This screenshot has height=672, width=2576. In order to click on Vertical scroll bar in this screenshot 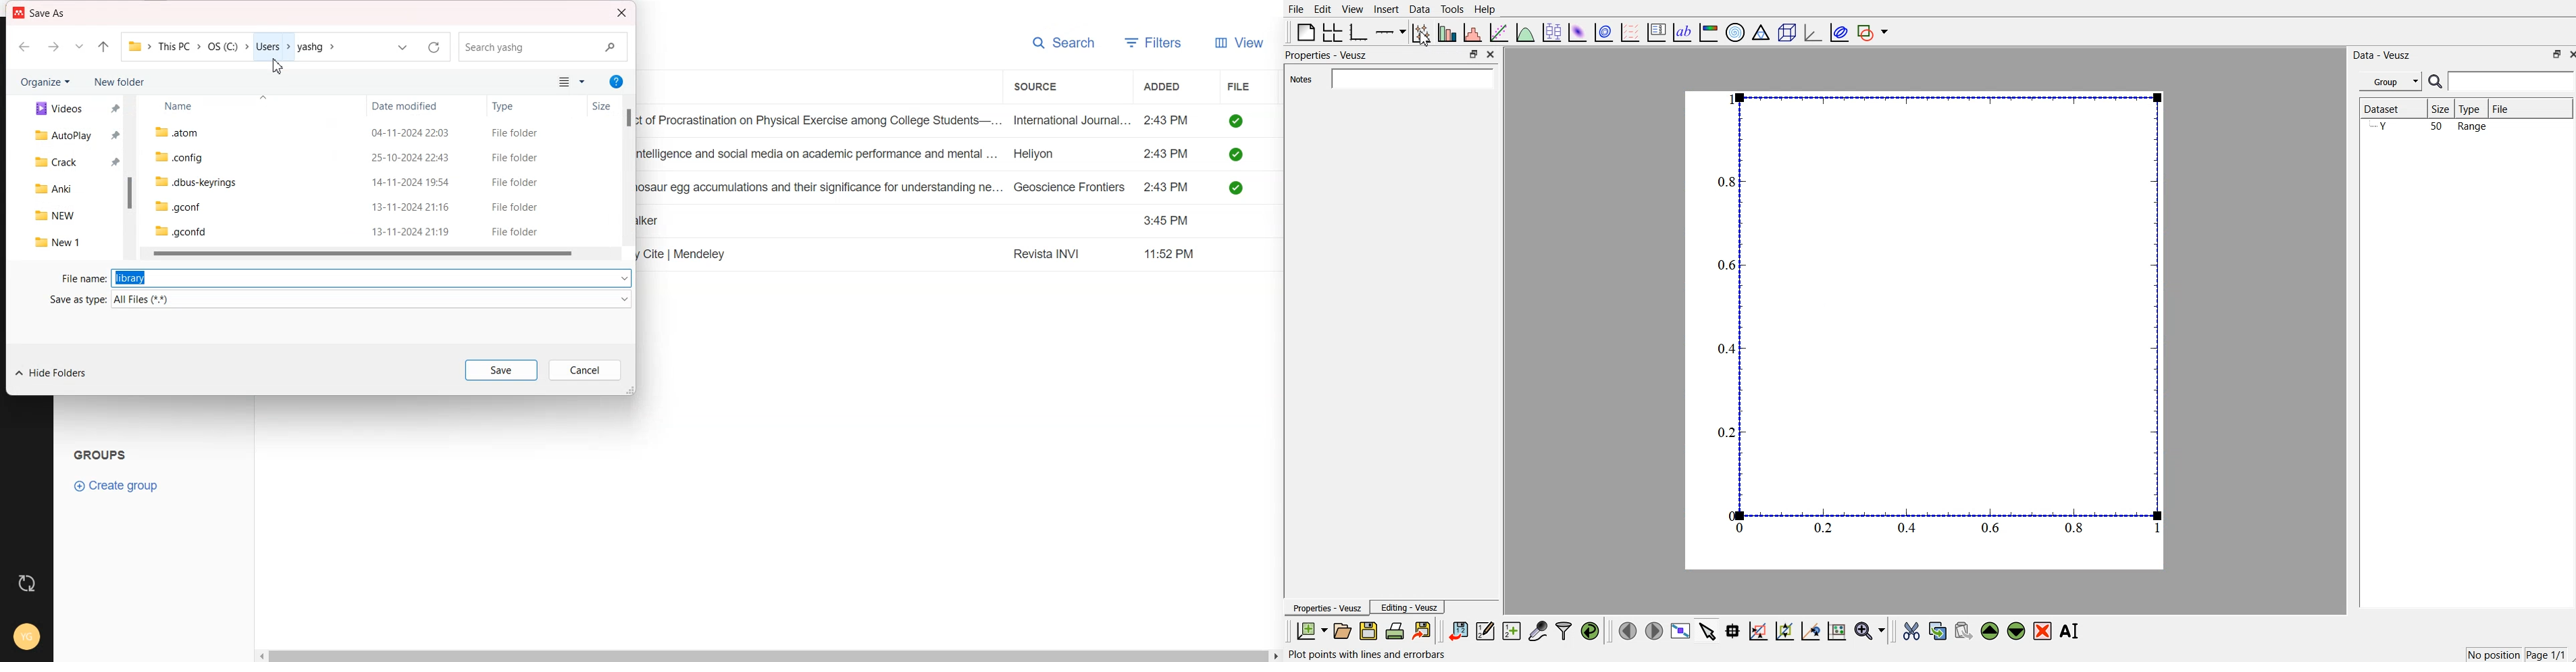, I will do `click(131, 178)`.